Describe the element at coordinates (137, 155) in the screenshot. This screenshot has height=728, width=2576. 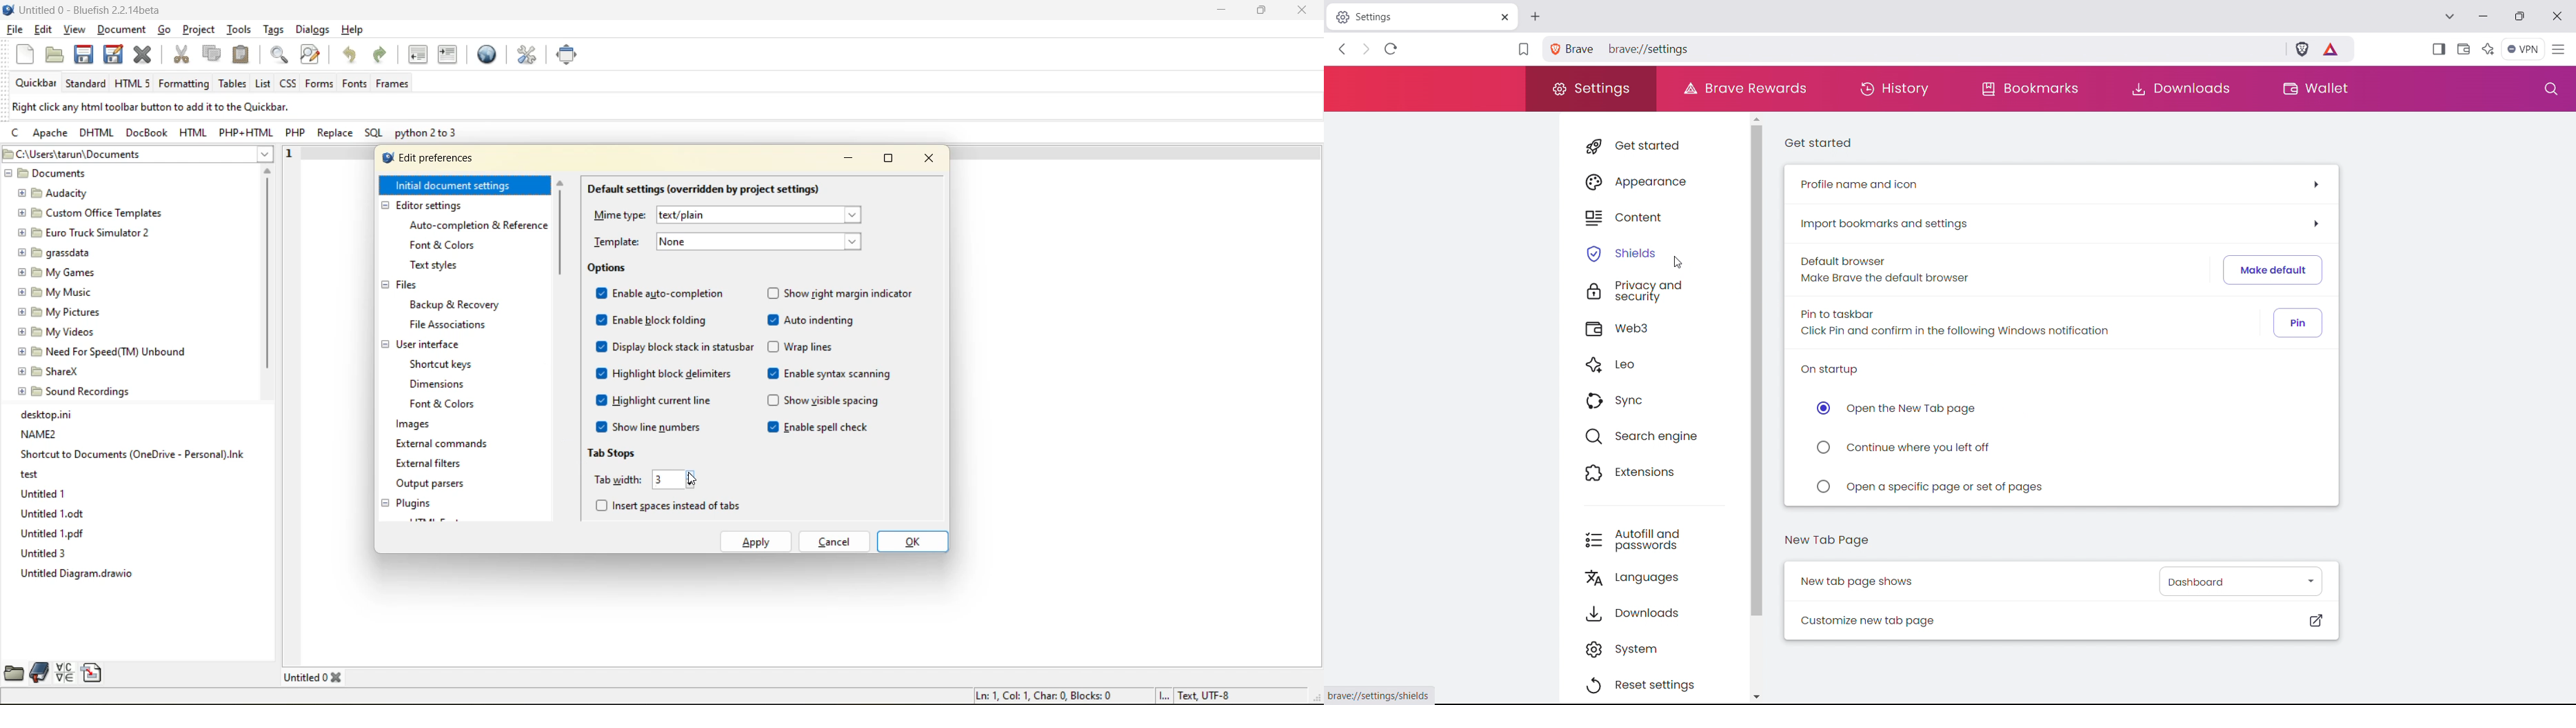
I see `file location` at that location.